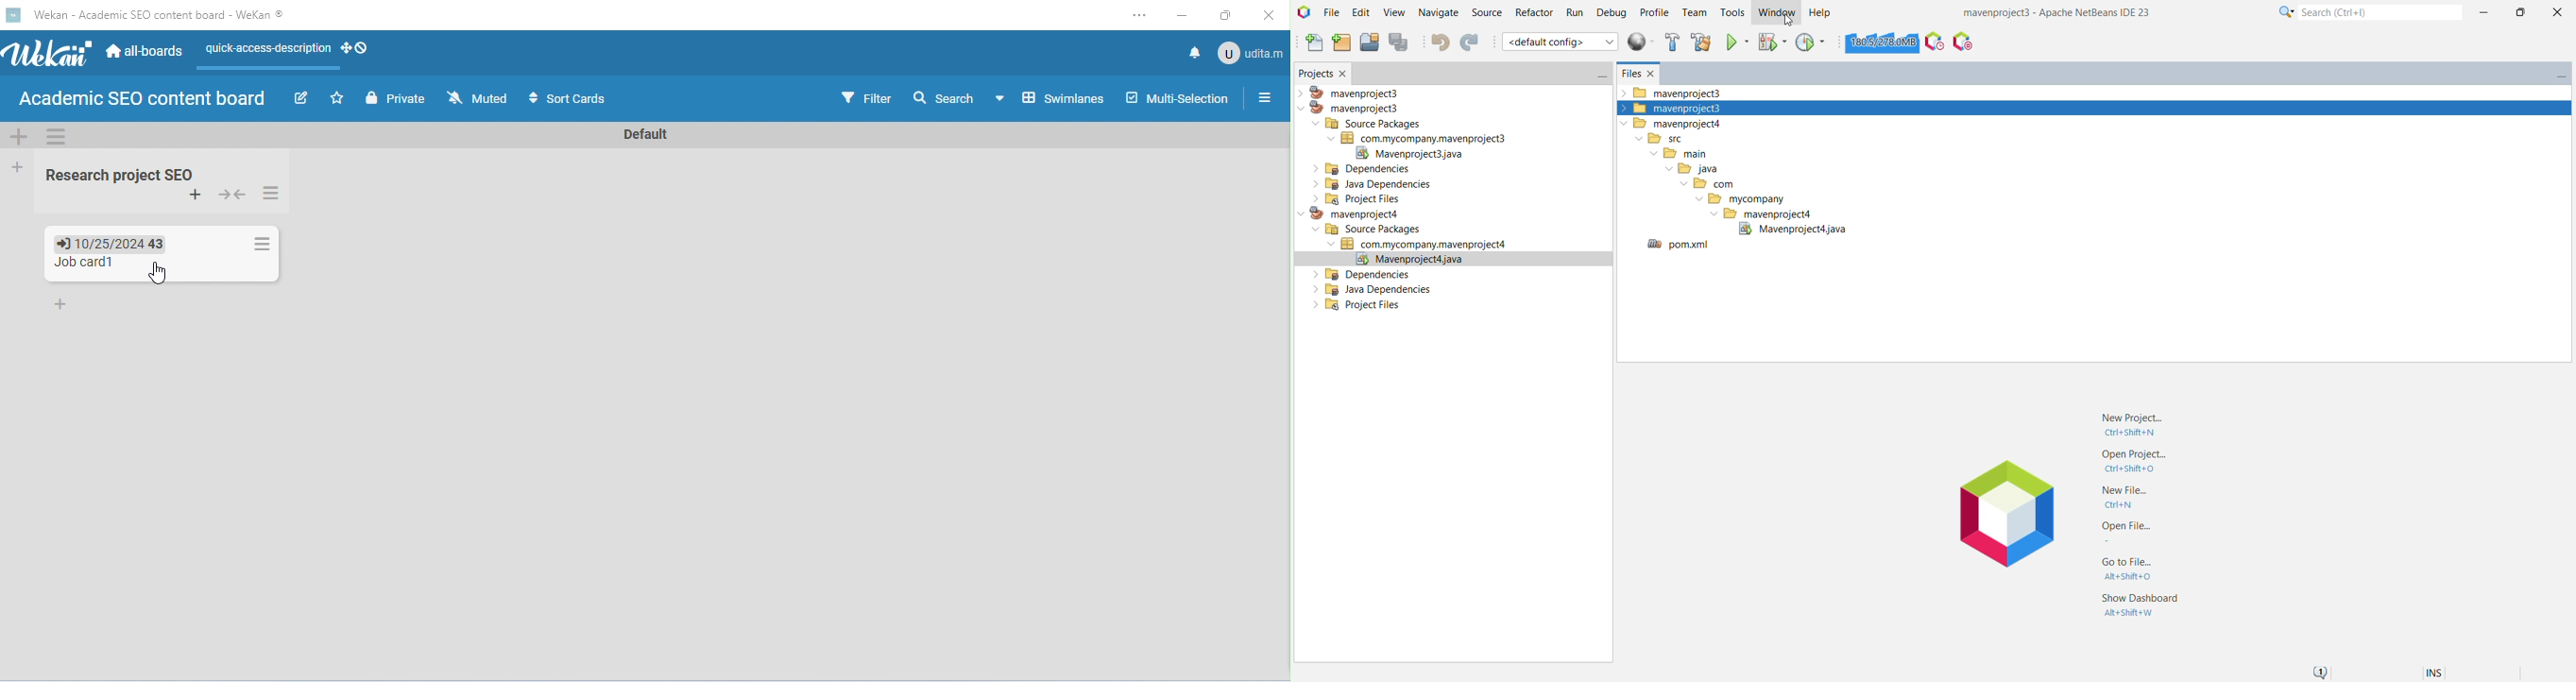 The width and height of the screenshot is (2576, 700). Describe the element at coordinates (1251, 51) in the screenshot. I see `admin` at that location.